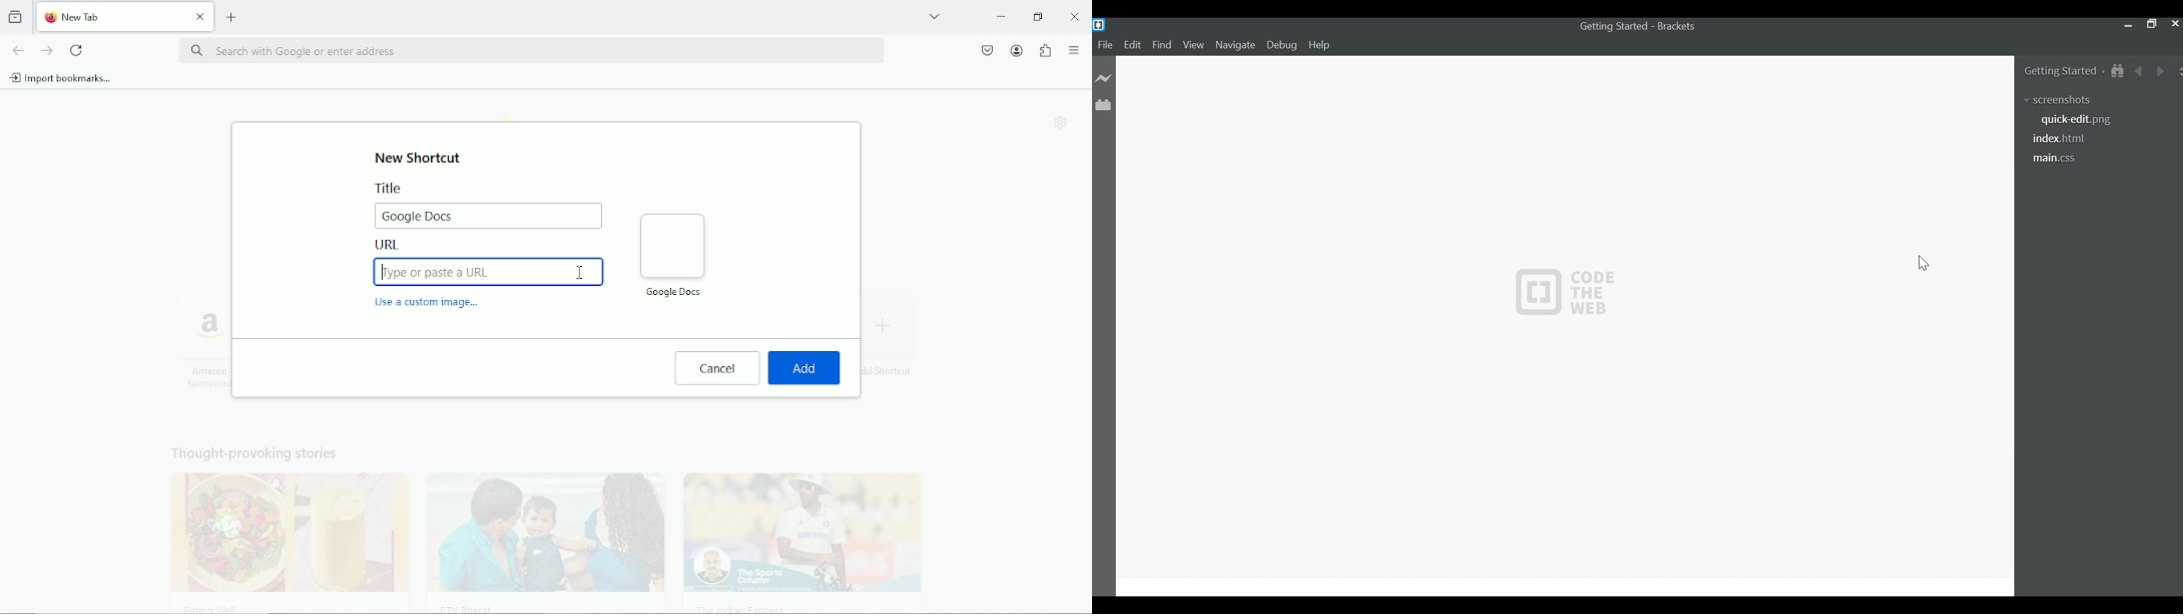 The width and height of the screenshot is (2184, 616). What do you see at coordinates (530, 52) in the screenshot?
I see `search with Google or enter address` at bounding box center [530, 52].